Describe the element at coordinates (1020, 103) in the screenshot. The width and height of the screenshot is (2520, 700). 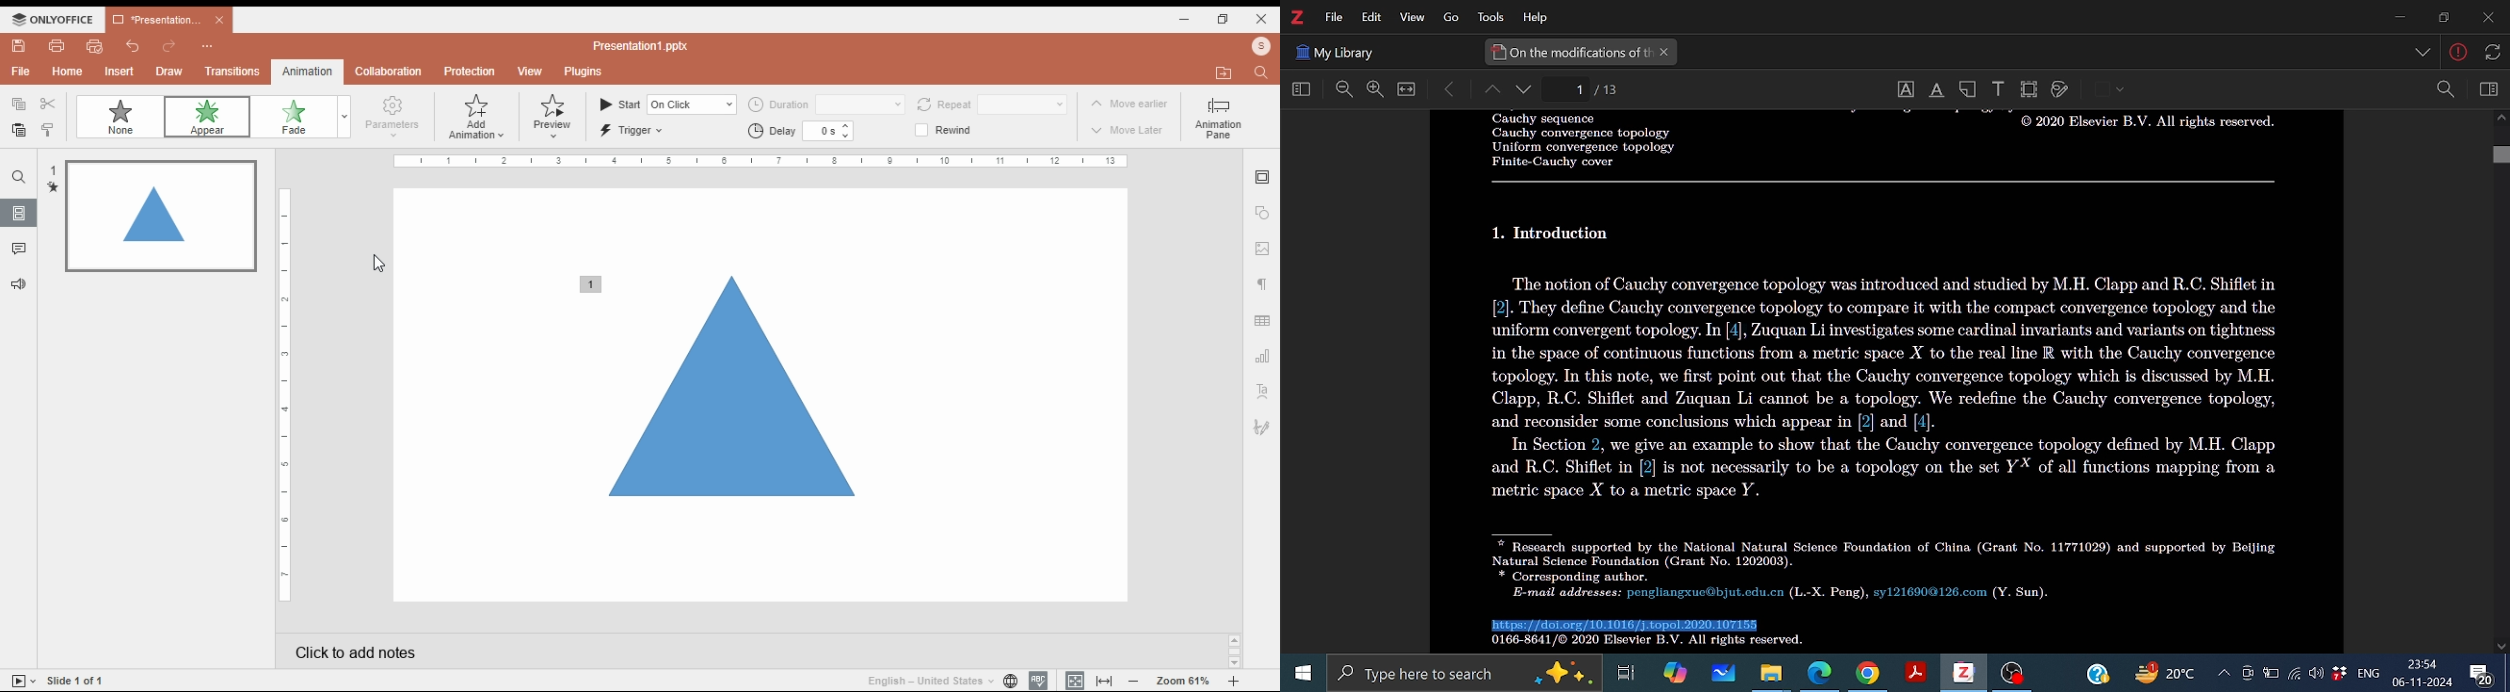
I see `repeat` at that location.